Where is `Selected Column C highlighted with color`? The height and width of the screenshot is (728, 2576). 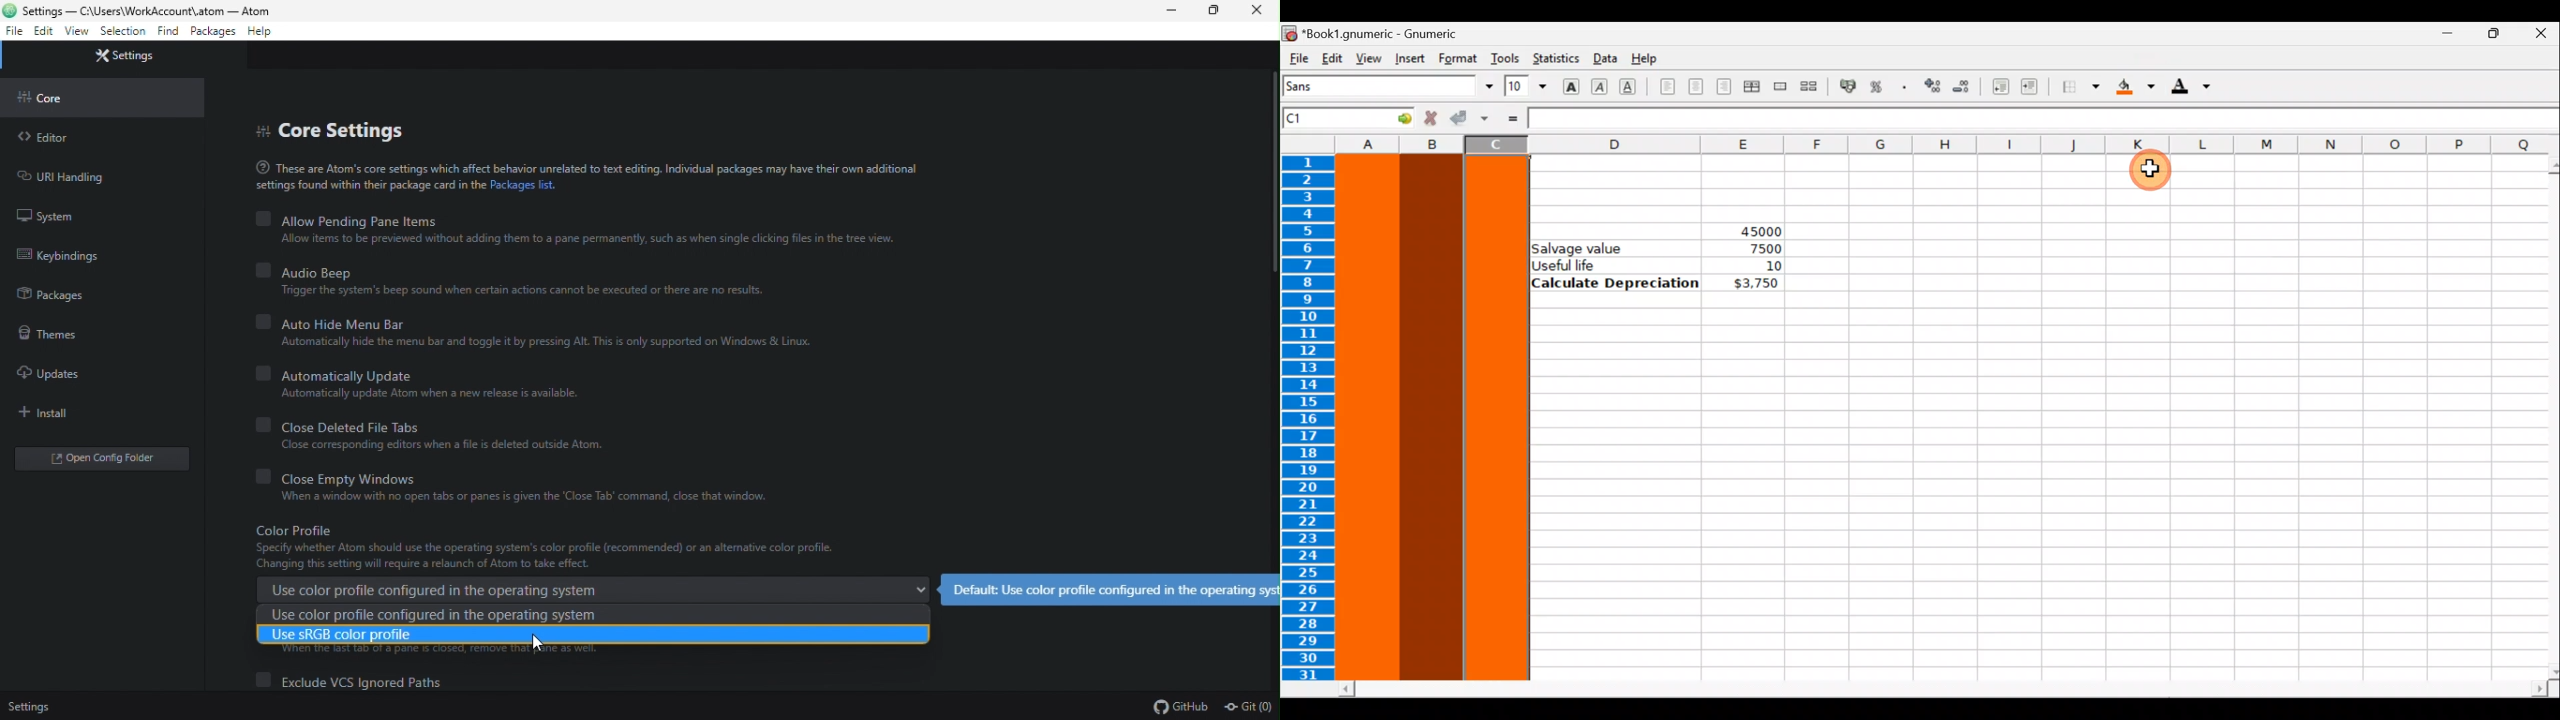 Selected Column C highlighted with color is located at coordinates (1497, 417).